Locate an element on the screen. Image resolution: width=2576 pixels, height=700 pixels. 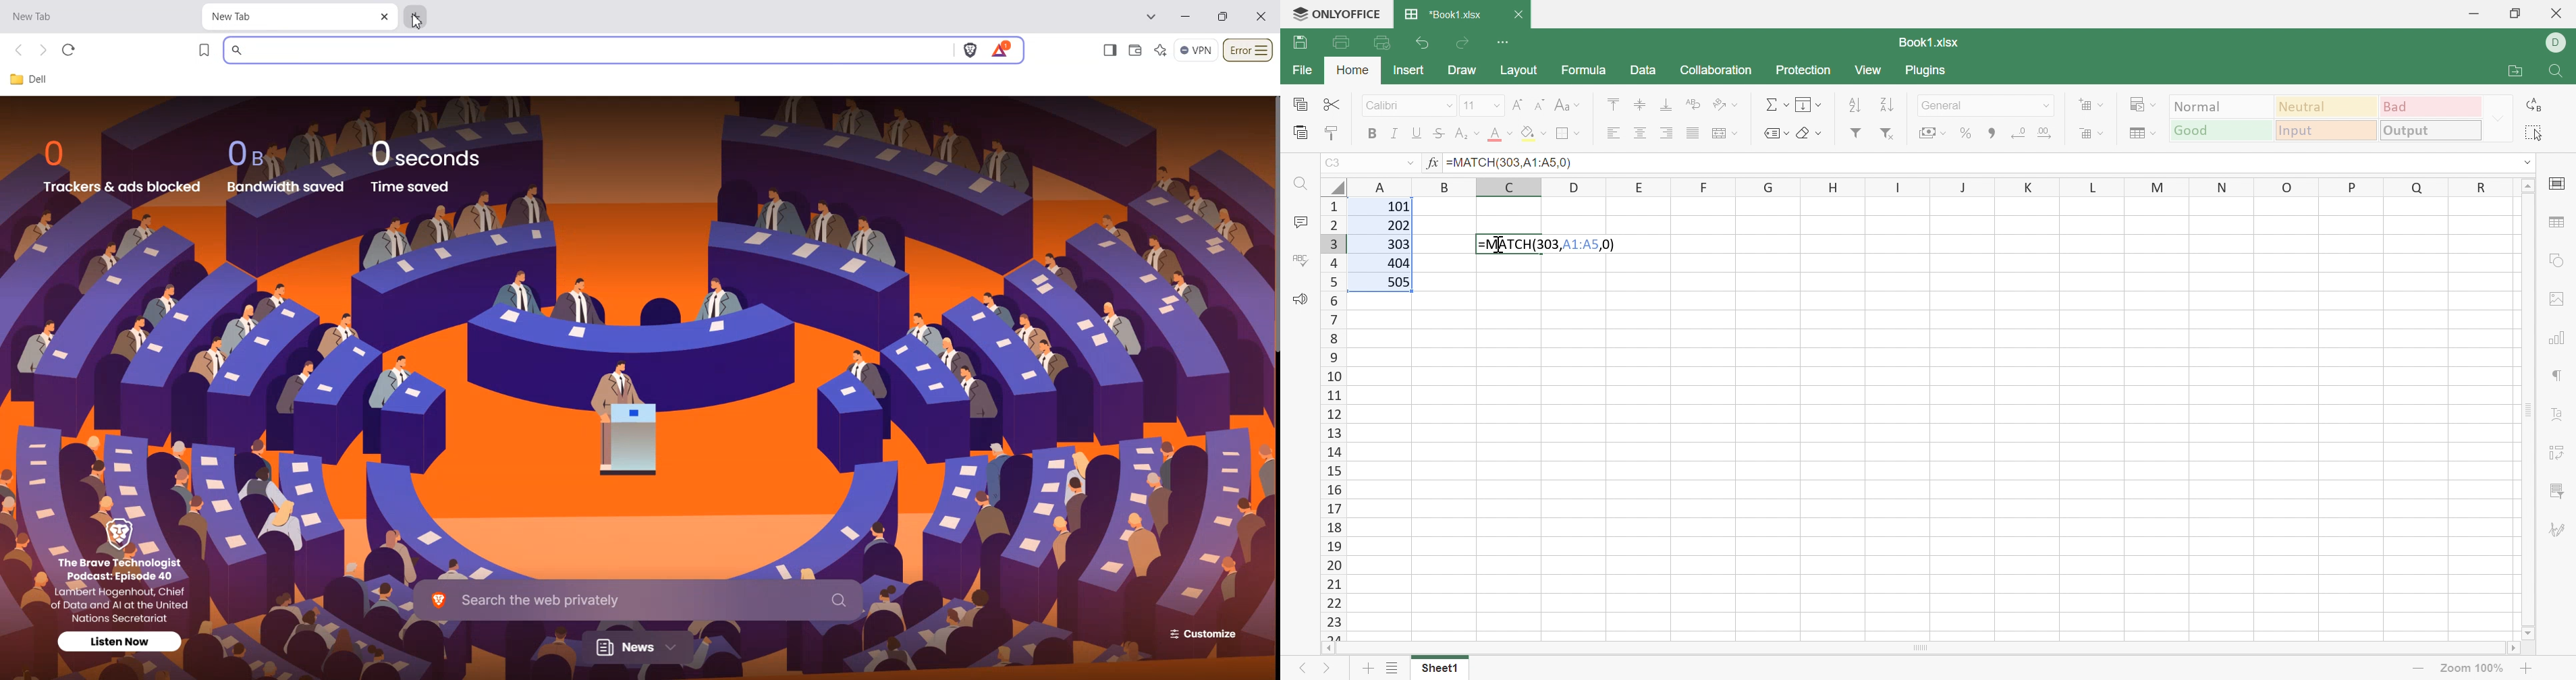
Fill is located at coordinates (1533, 134).